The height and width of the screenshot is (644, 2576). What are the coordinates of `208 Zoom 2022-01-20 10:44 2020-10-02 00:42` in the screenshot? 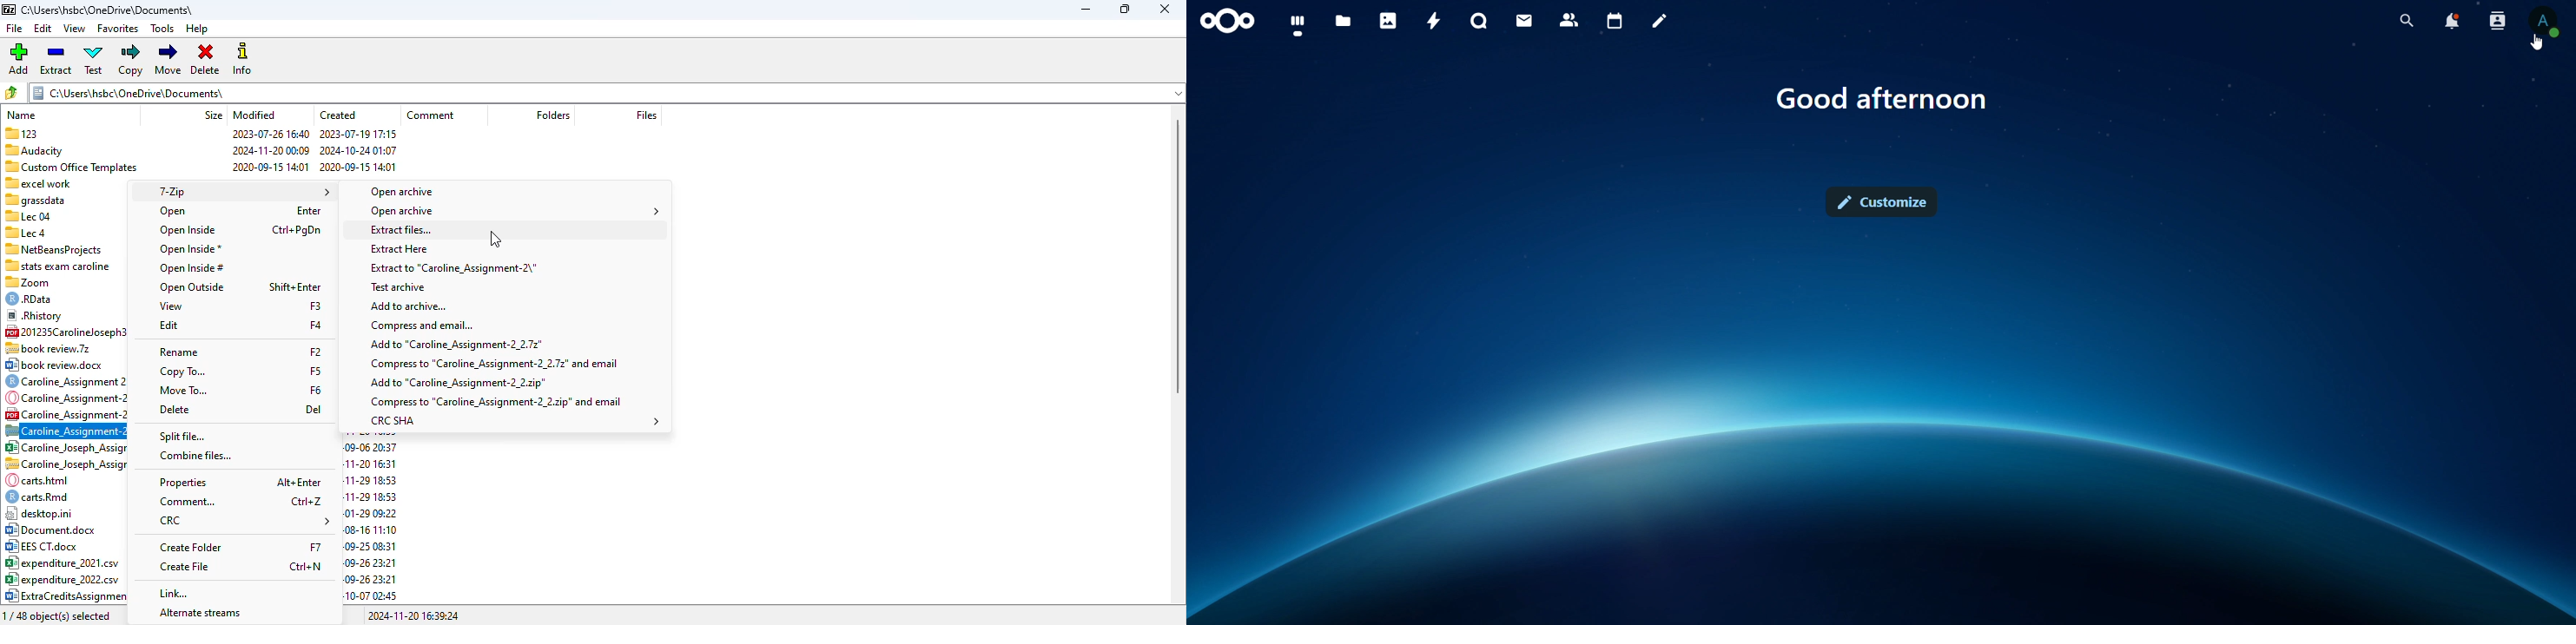 It's located at (63, 283).